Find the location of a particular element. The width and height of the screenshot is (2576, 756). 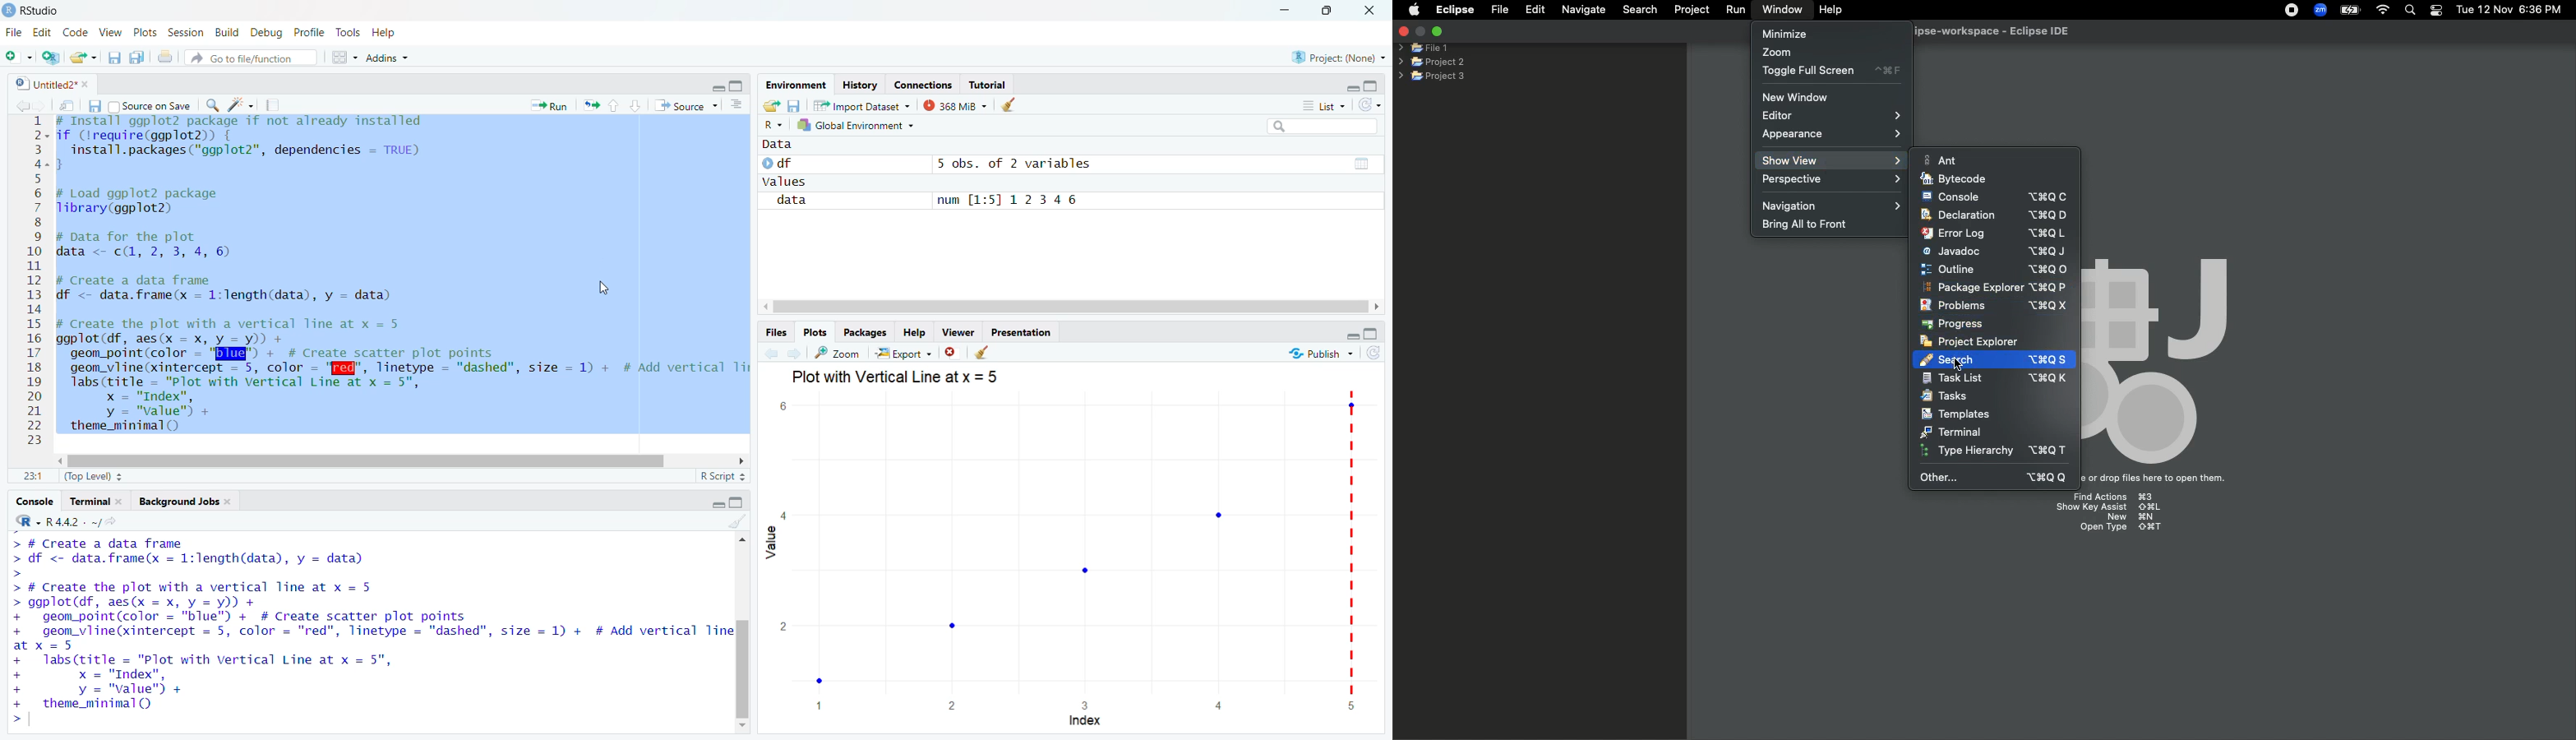

graph is located at coordinates (1063, 549).